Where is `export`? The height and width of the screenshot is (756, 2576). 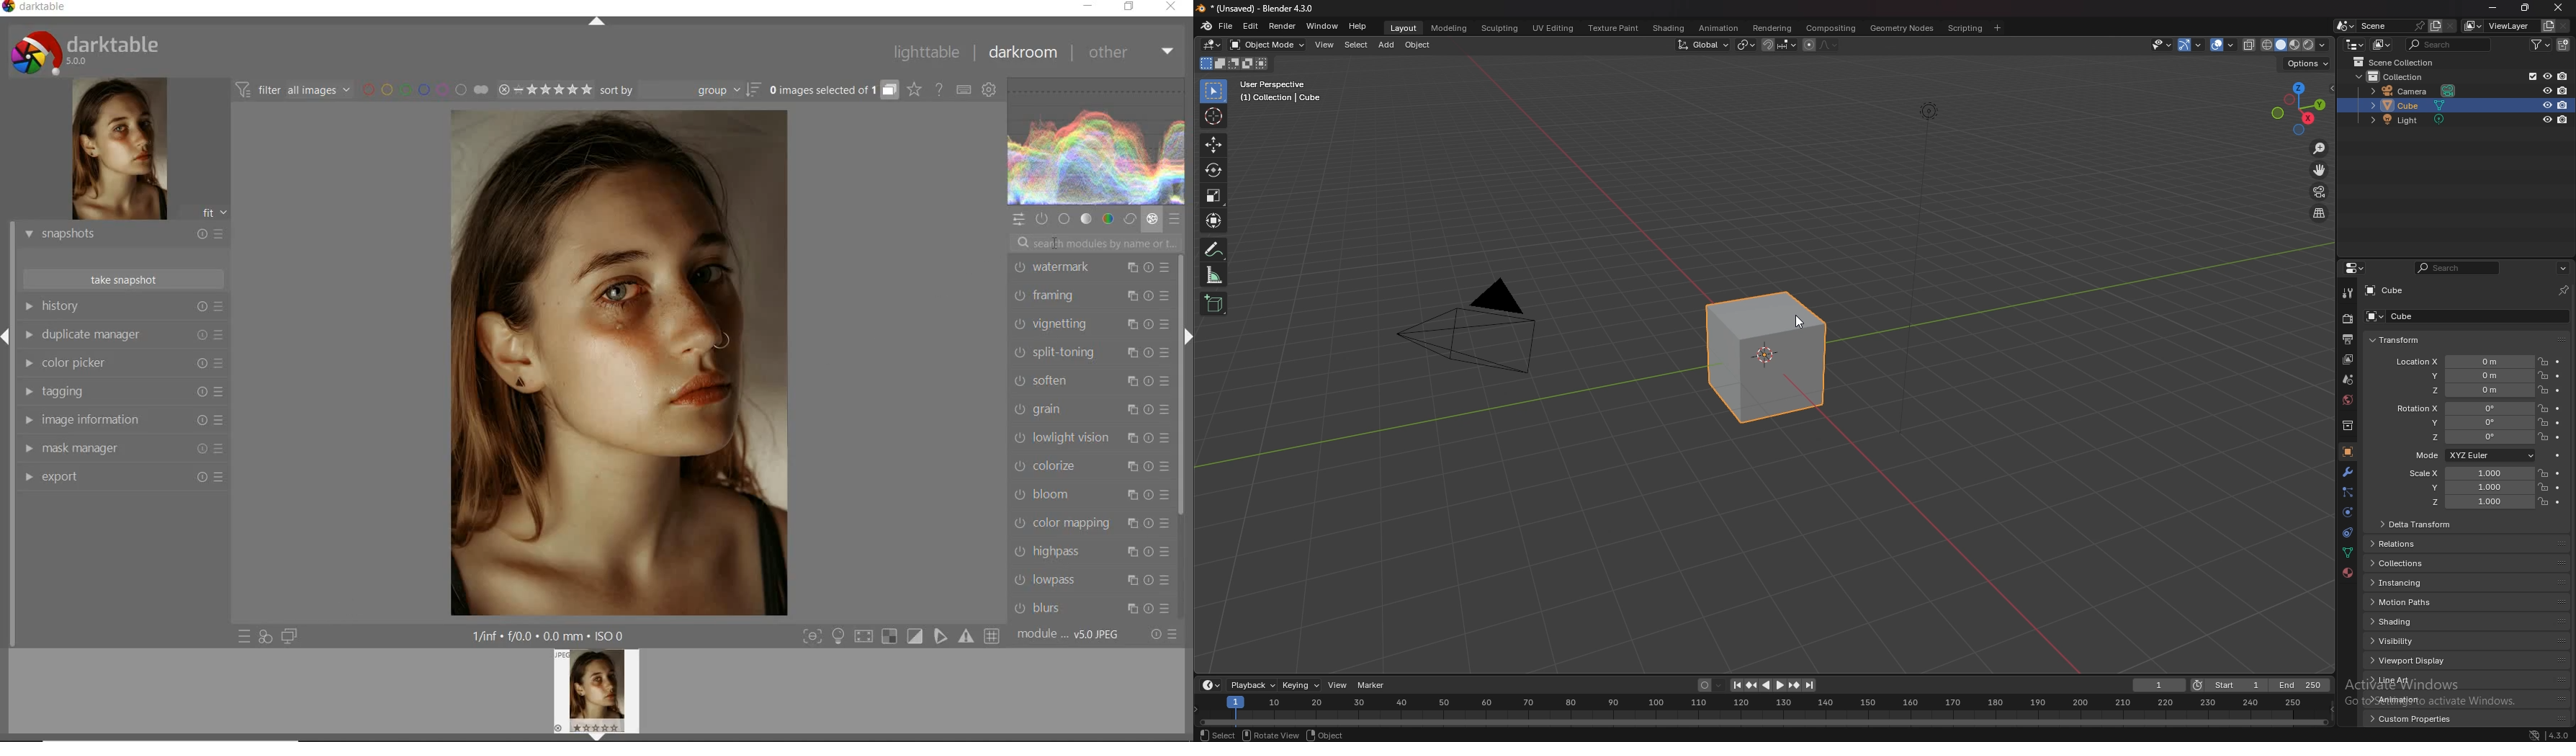
export is located at coordinates (123, 478).